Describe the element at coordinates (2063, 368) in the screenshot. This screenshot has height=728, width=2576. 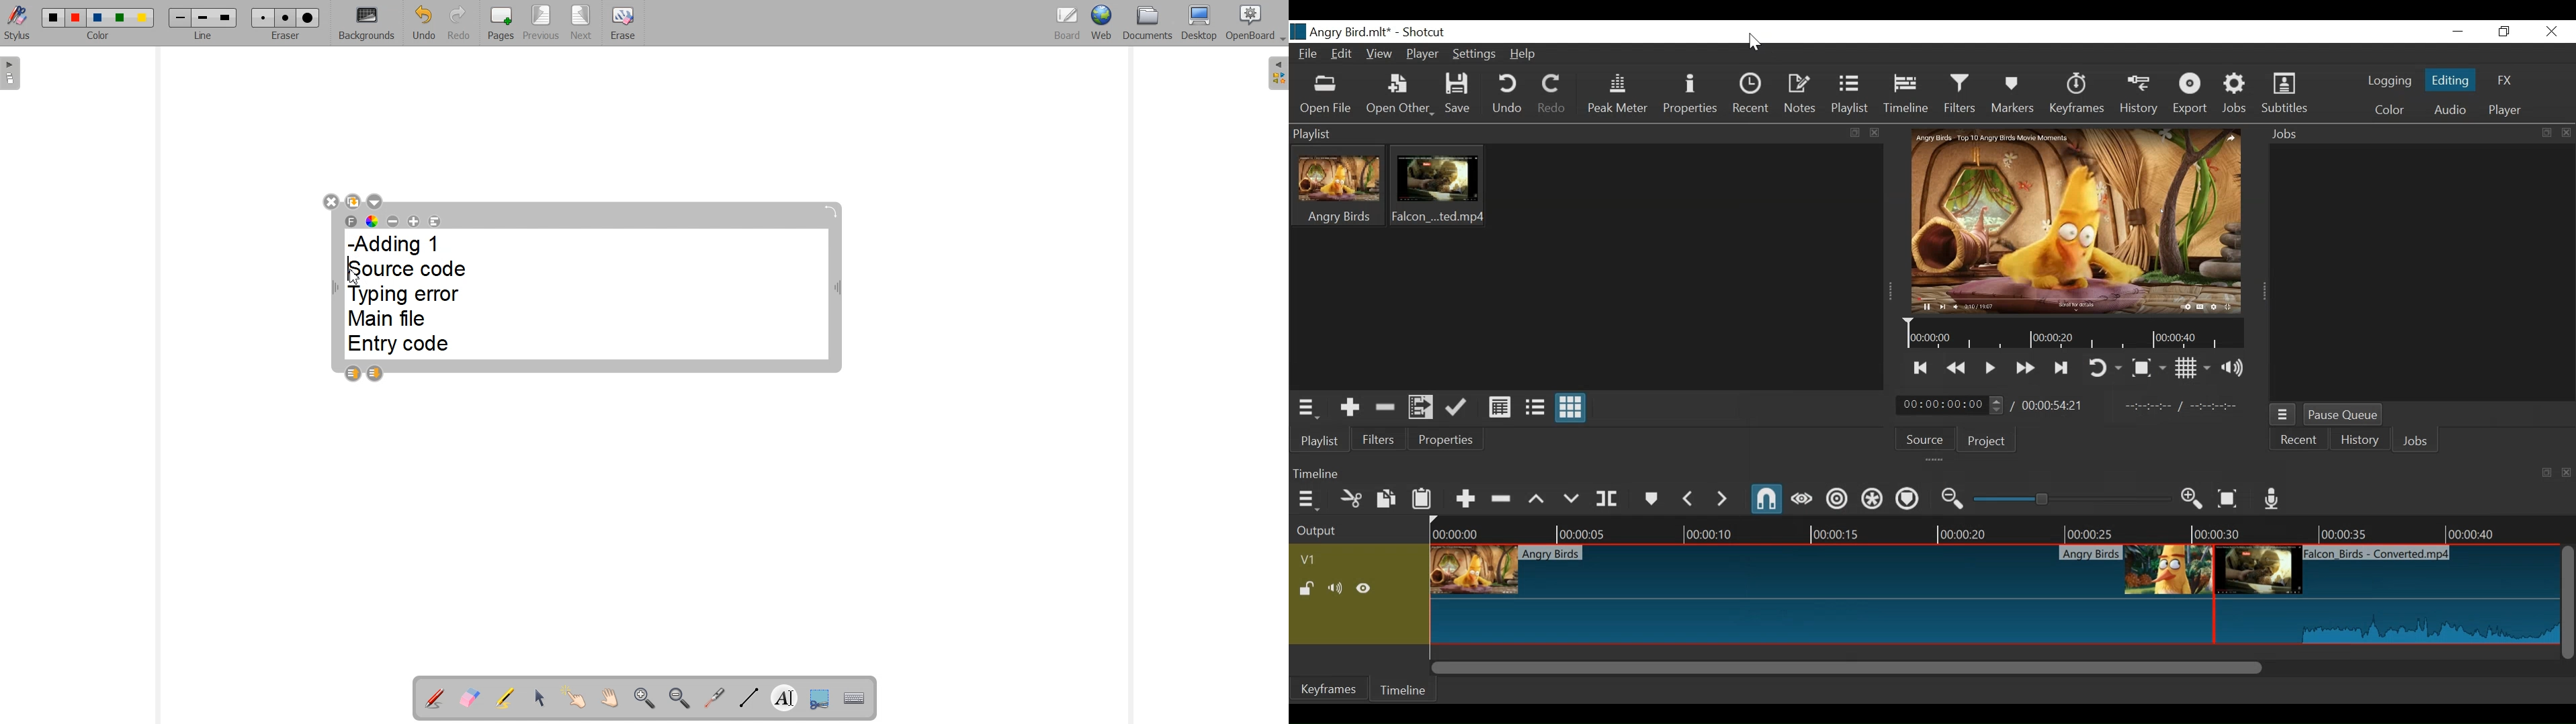
I see `Skip to the next point` at that location.